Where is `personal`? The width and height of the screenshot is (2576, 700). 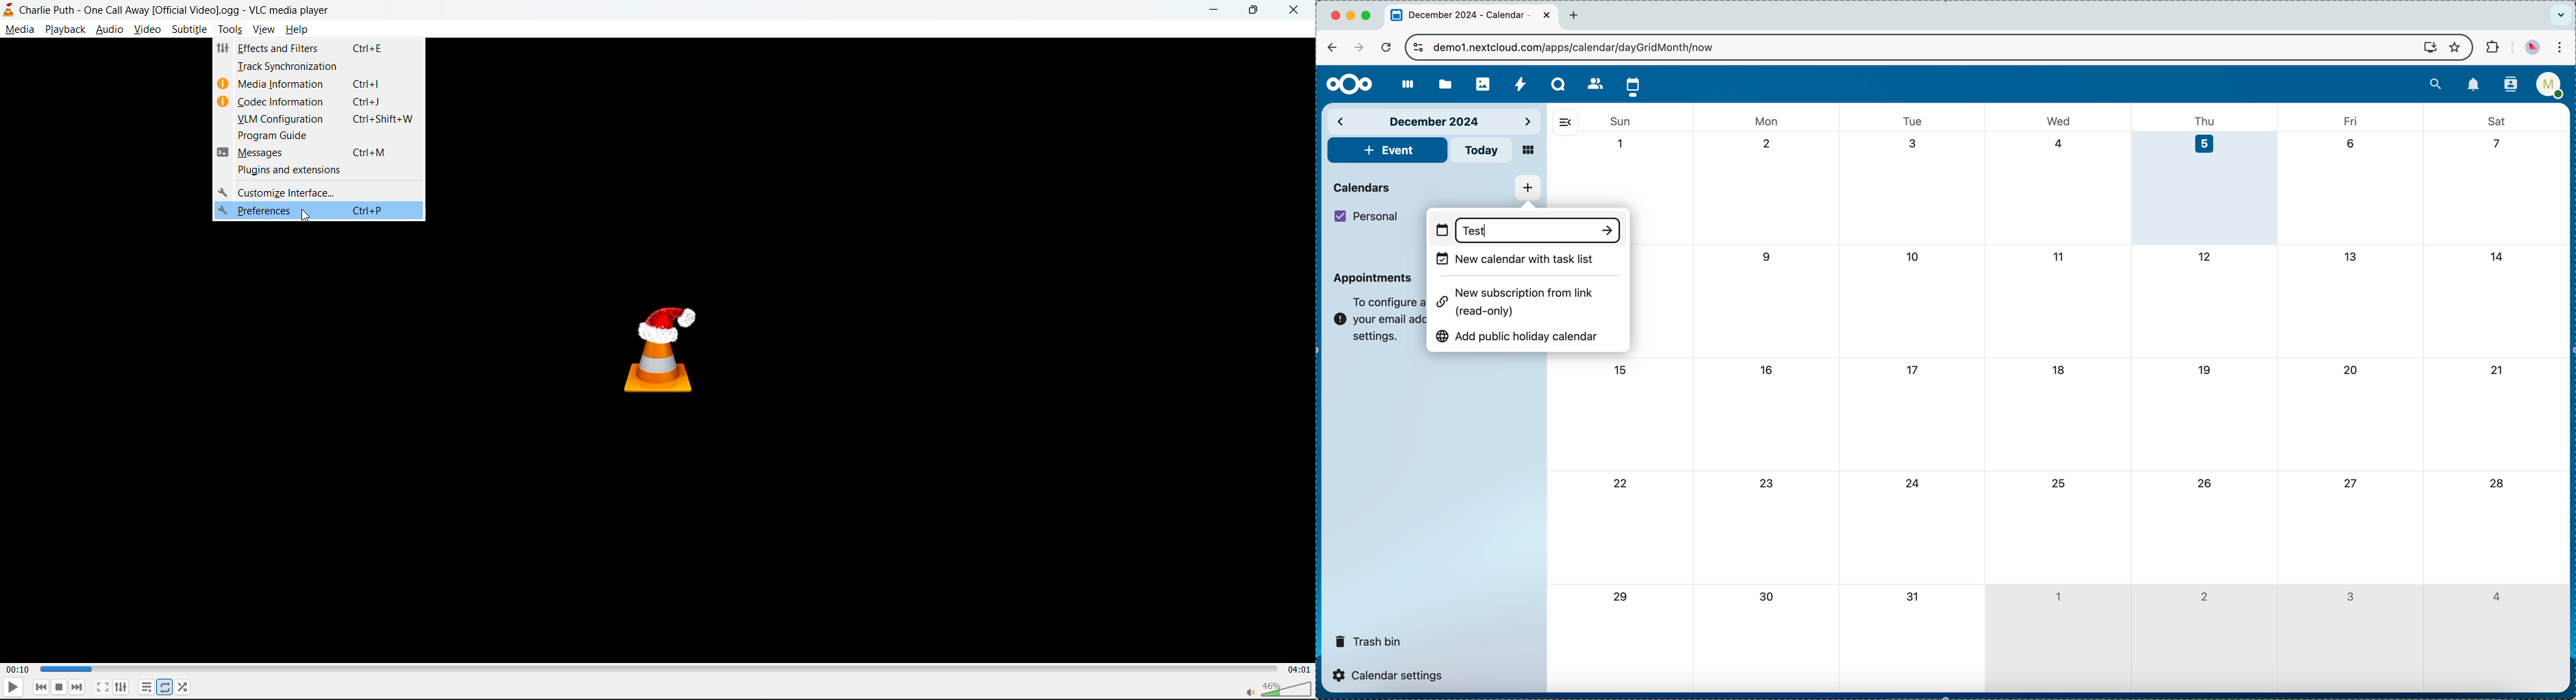
personal is located at coordinates (1368, 216).